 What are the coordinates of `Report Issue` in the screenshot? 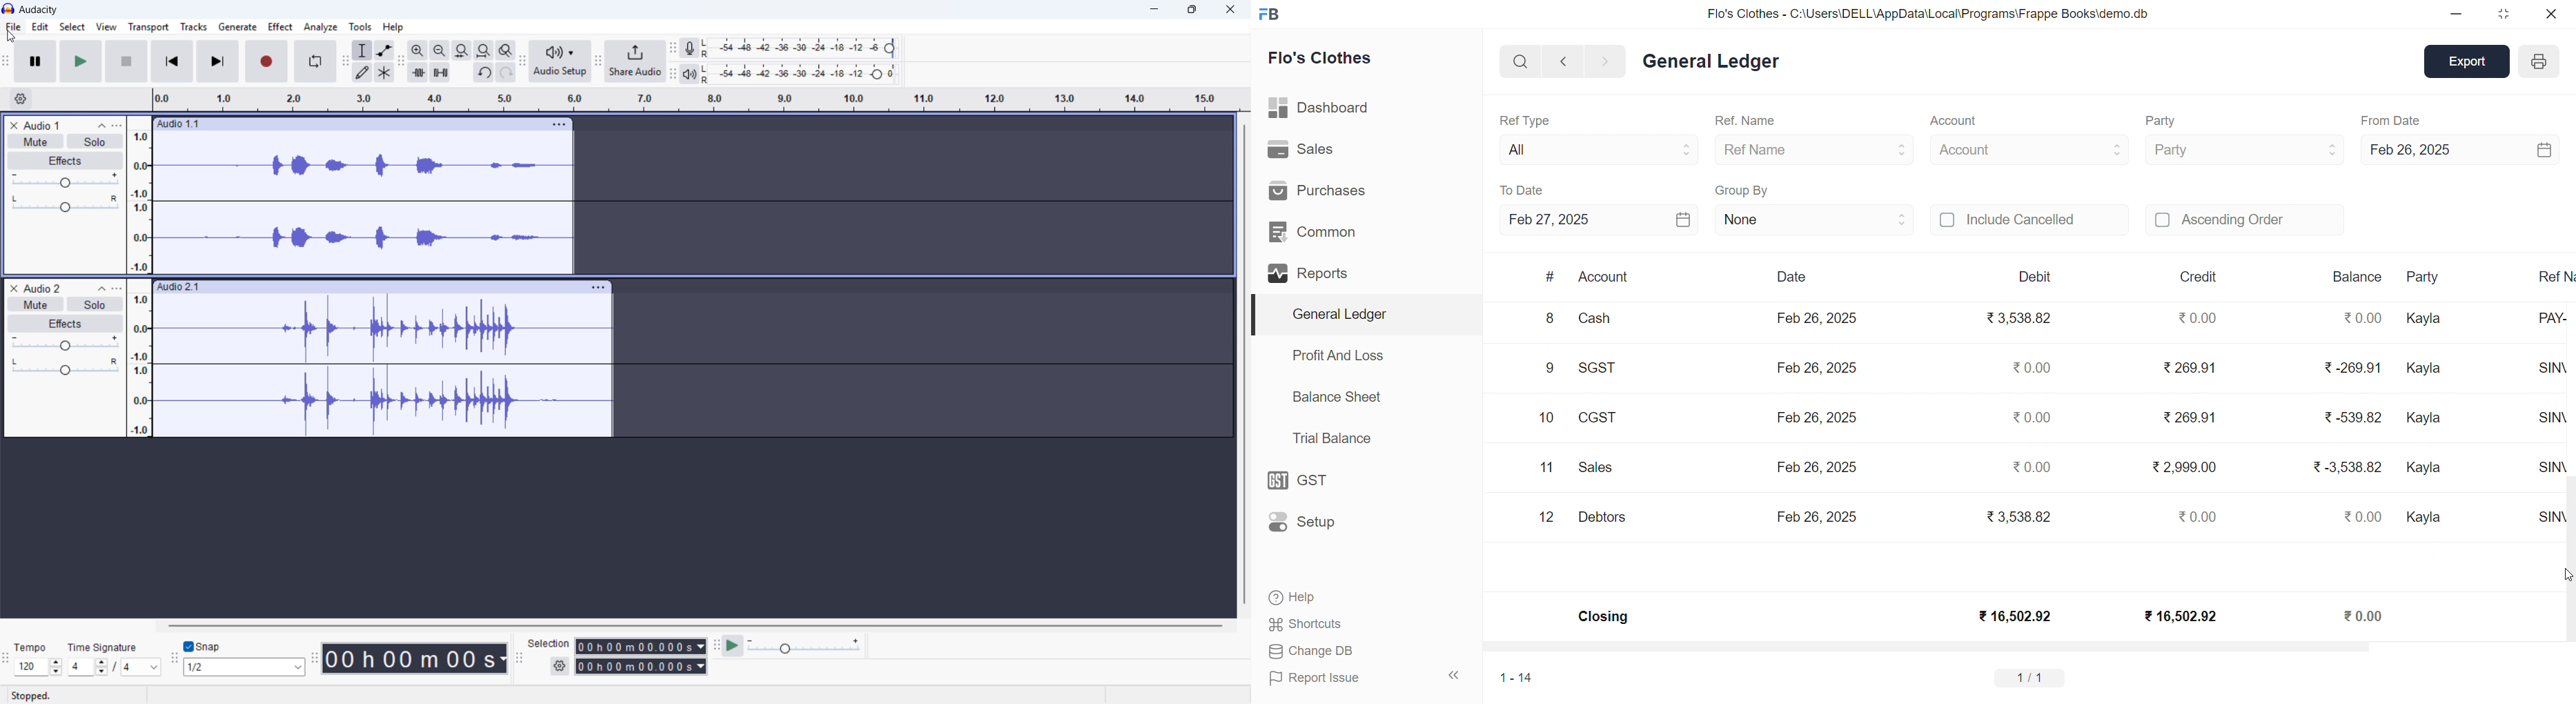 It's located at (1316, 678).